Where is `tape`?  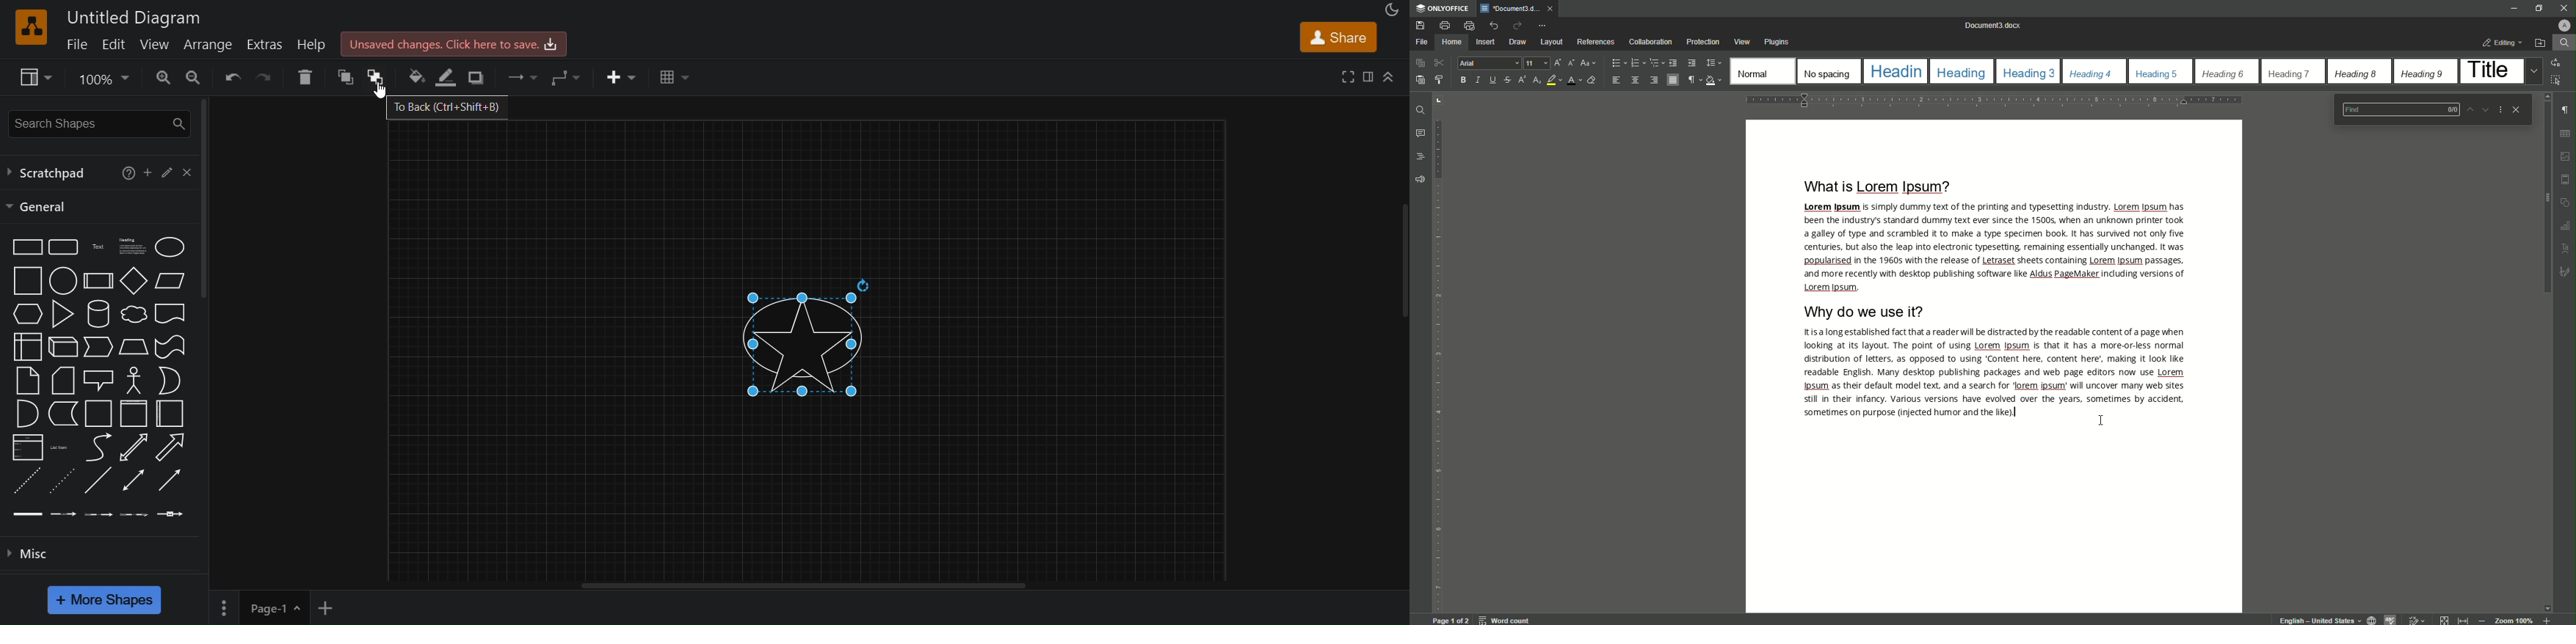
tape is located at coordinates (170, 346).